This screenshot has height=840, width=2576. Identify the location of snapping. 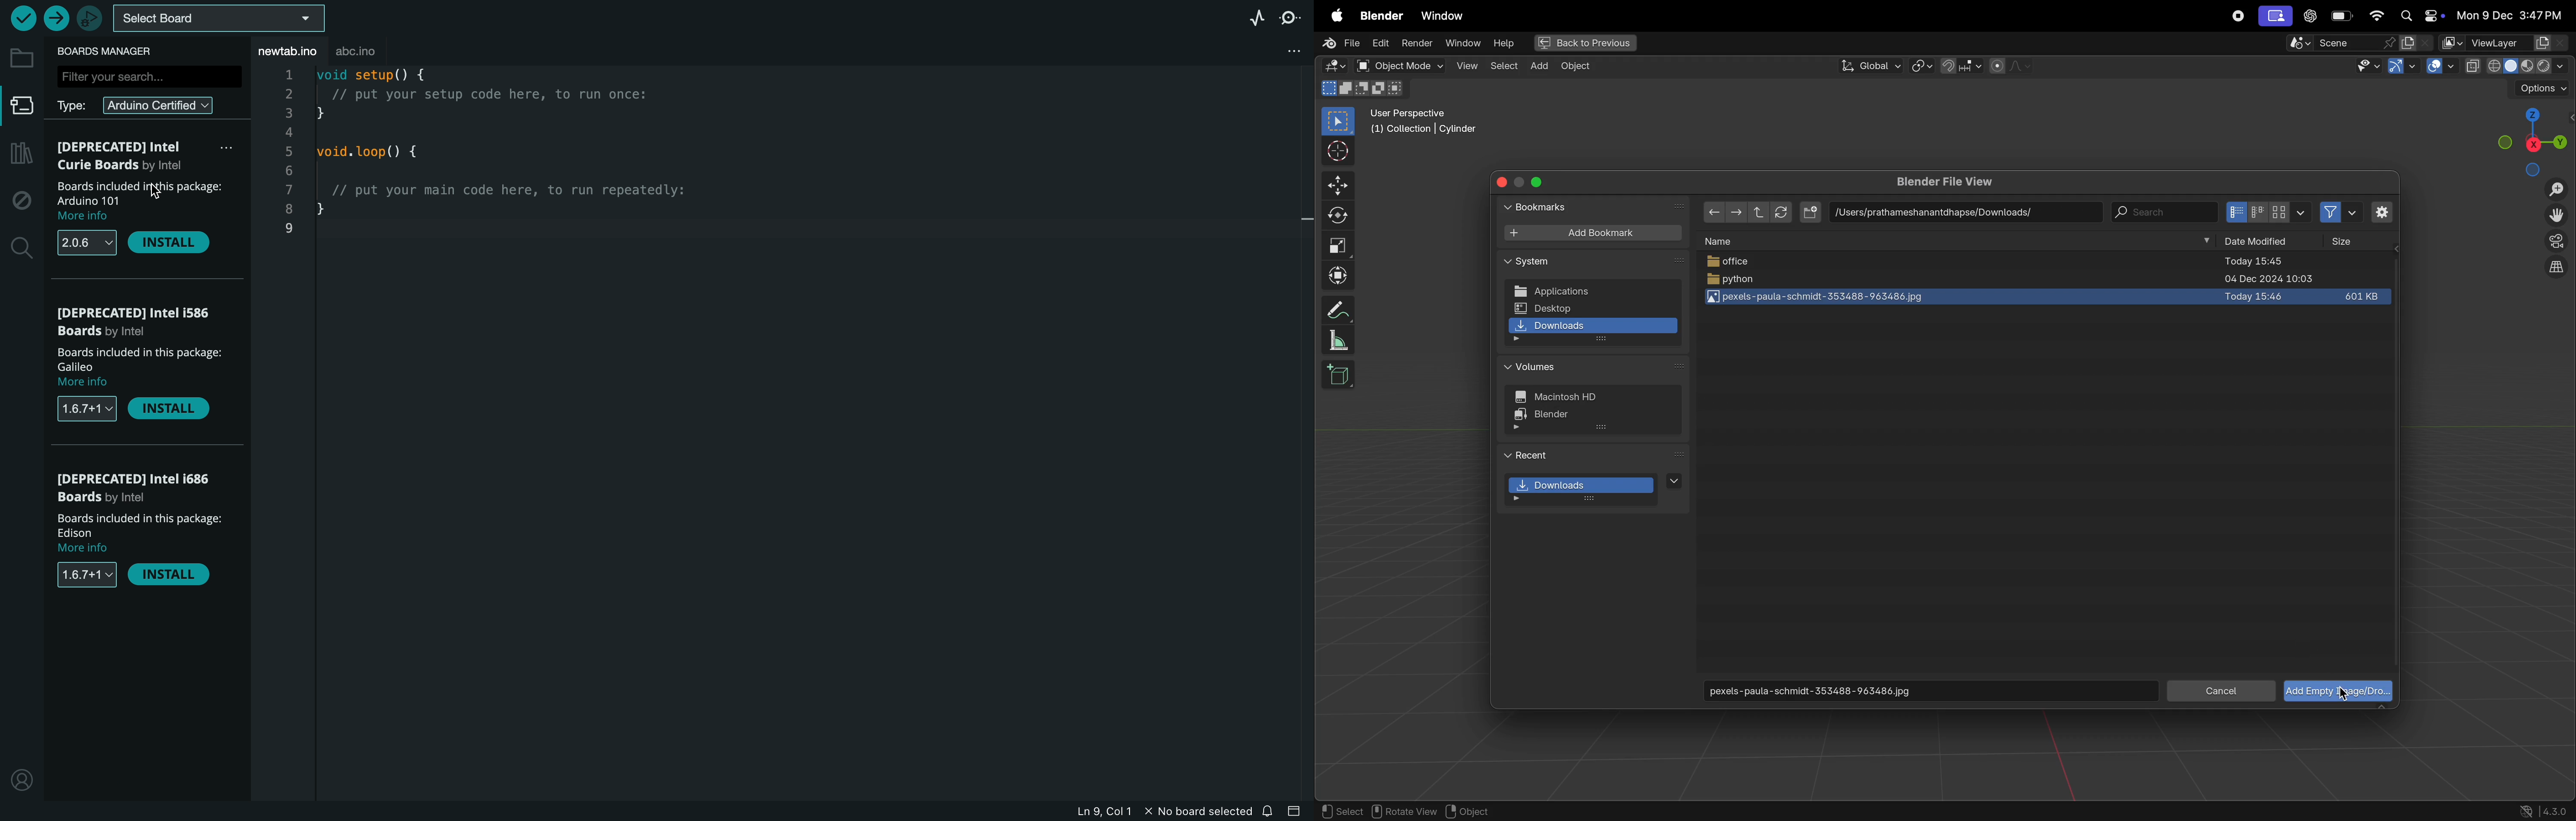
(1961, 66).